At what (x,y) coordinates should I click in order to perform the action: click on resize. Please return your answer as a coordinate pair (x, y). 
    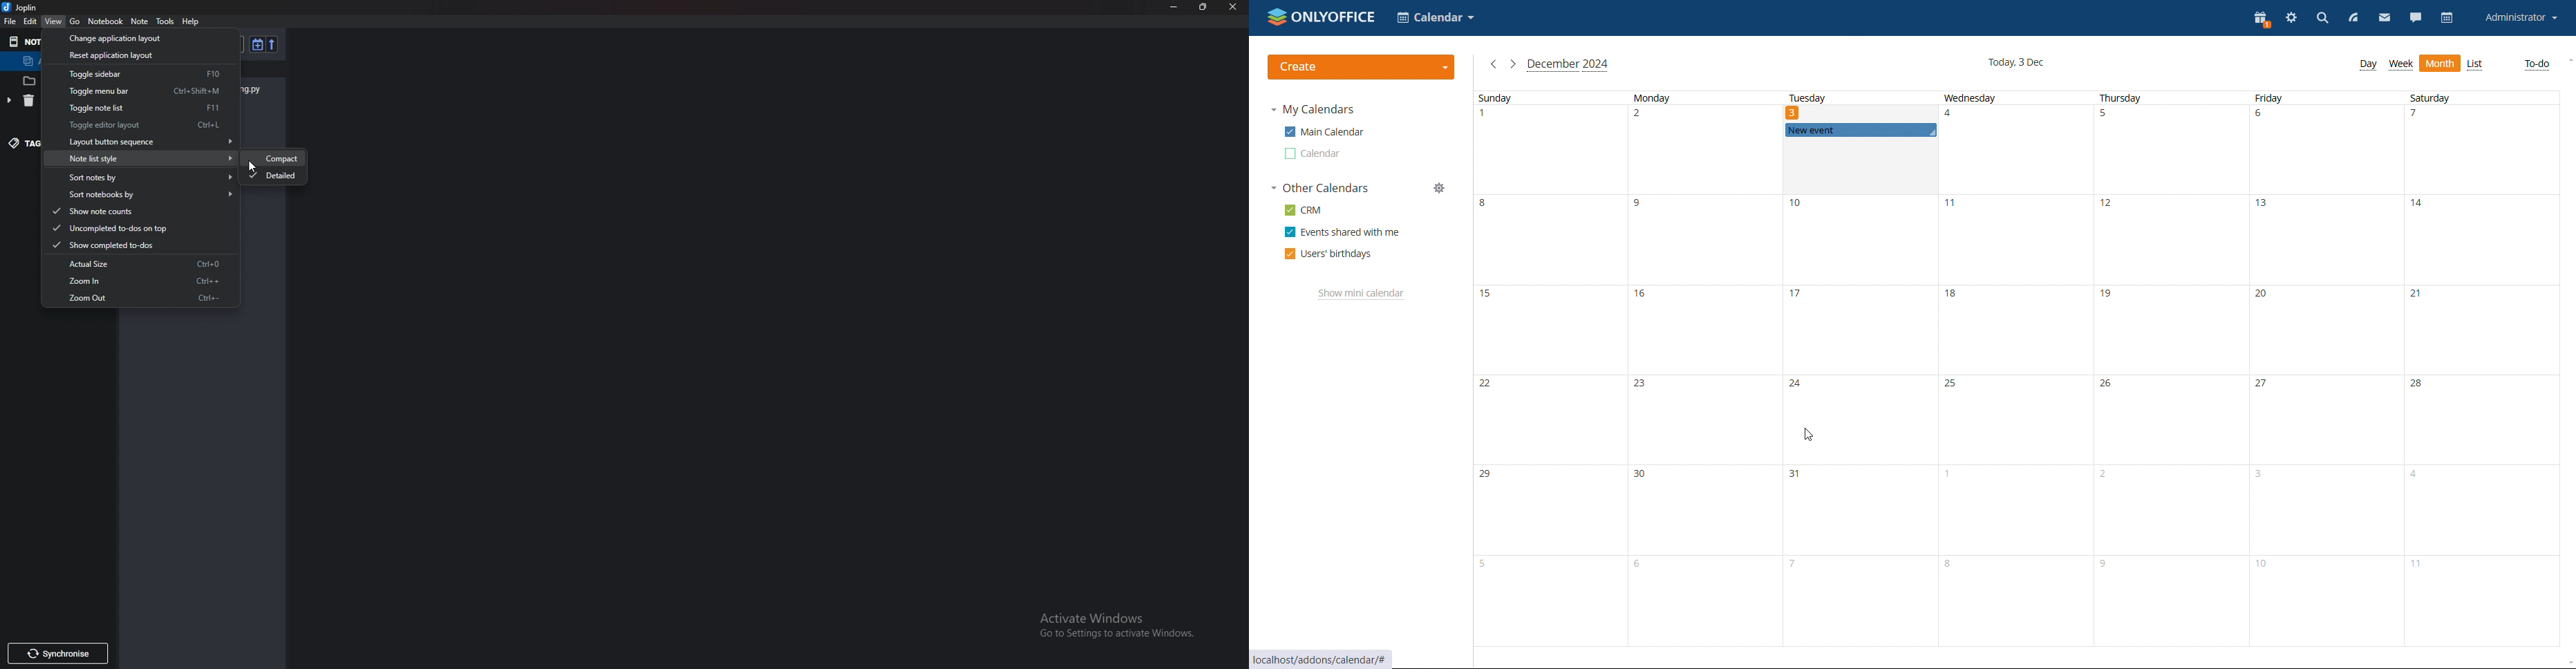
    Looking at the image, I should click on (1205, 7).